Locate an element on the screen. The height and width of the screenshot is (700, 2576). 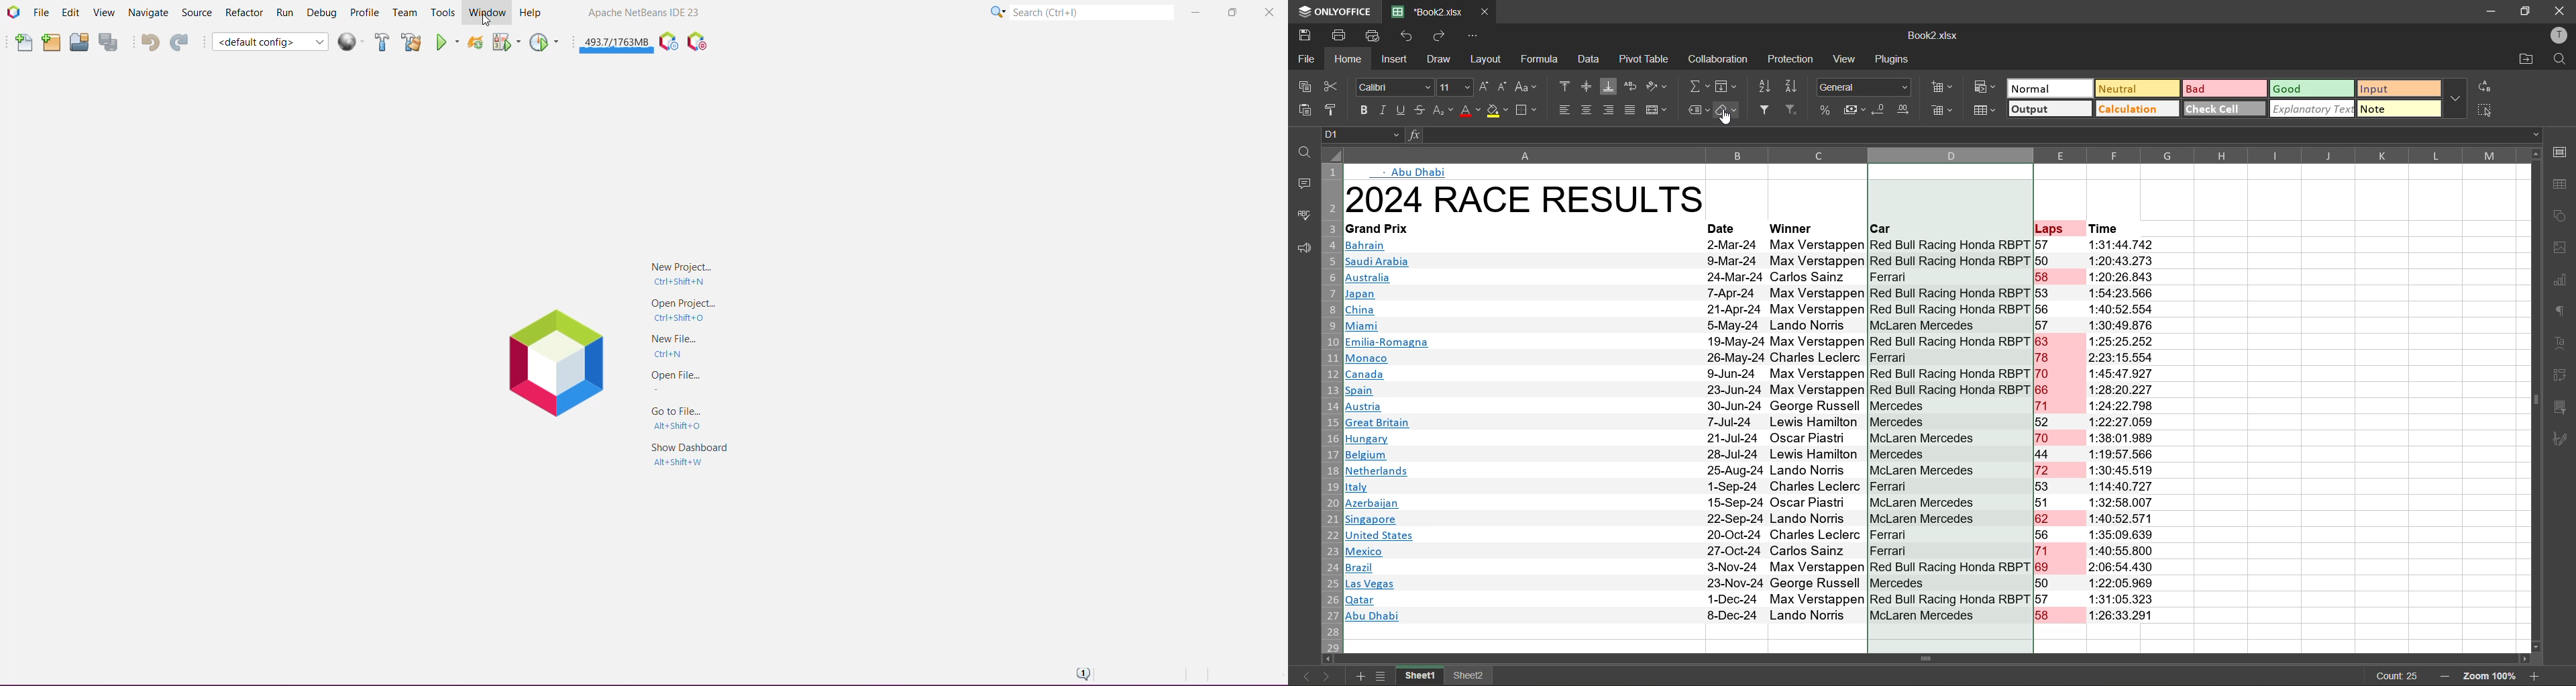
protection is located at coordinates (1791, 59).